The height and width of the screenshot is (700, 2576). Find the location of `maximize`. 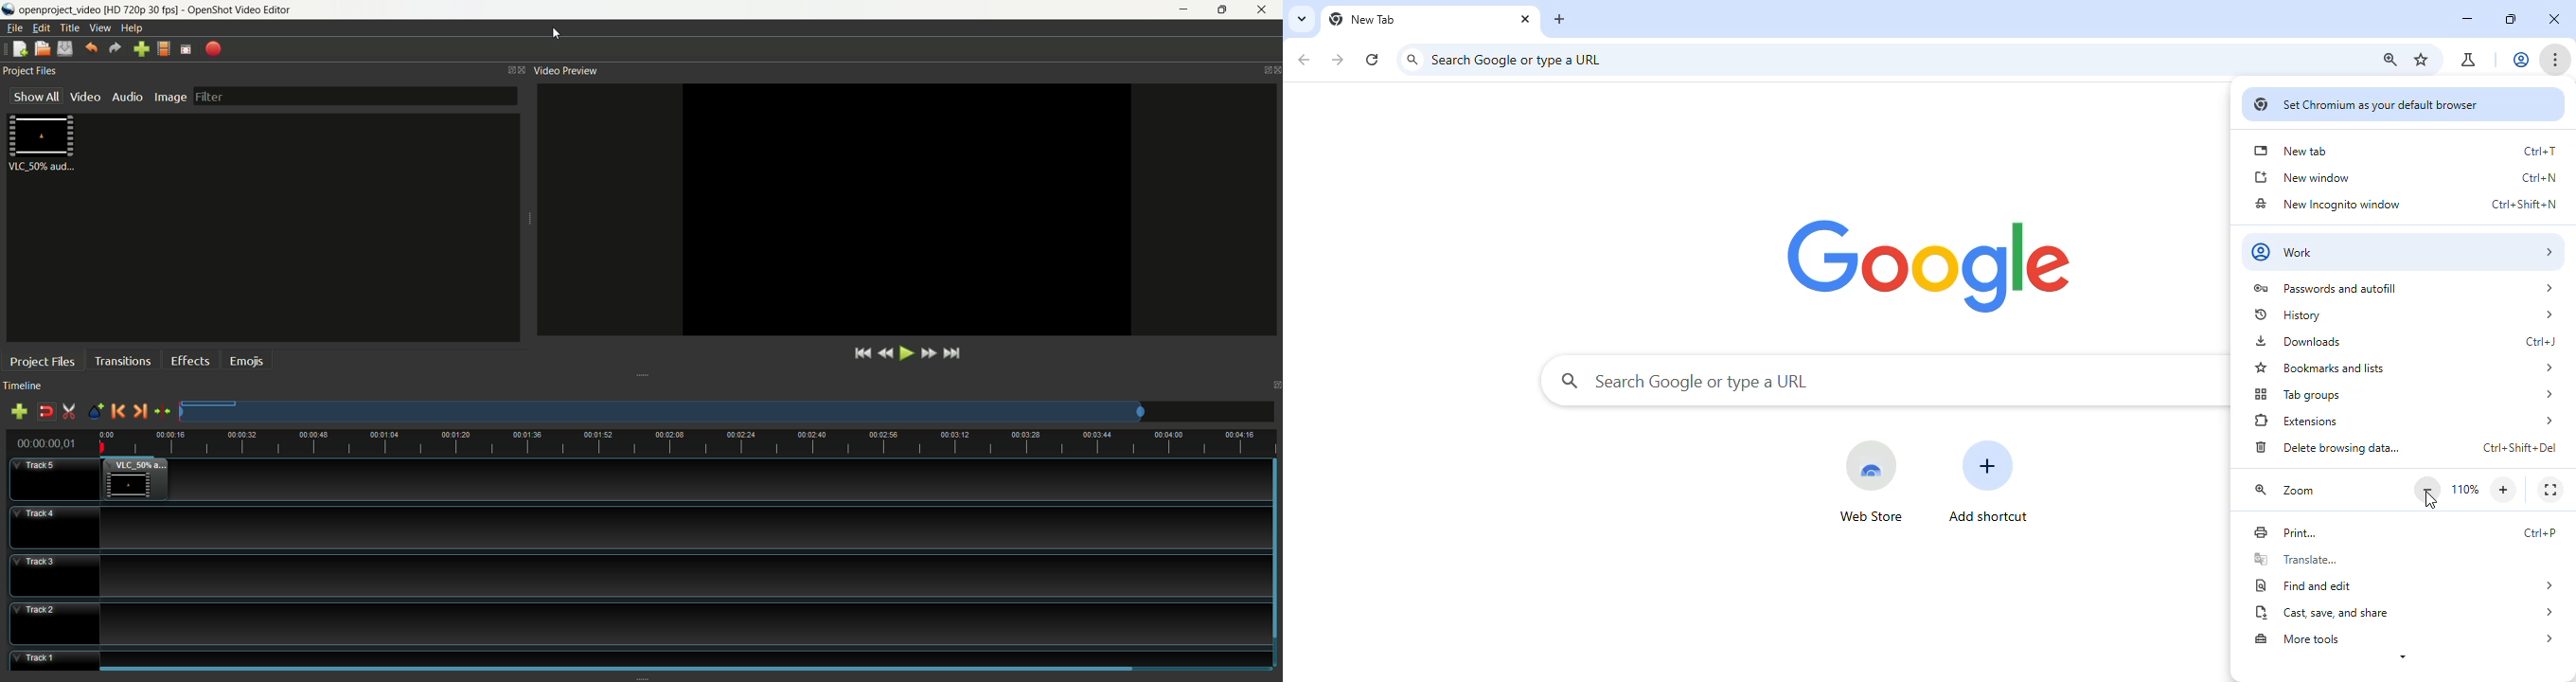

maximize is located at coordinates (2512, 20).